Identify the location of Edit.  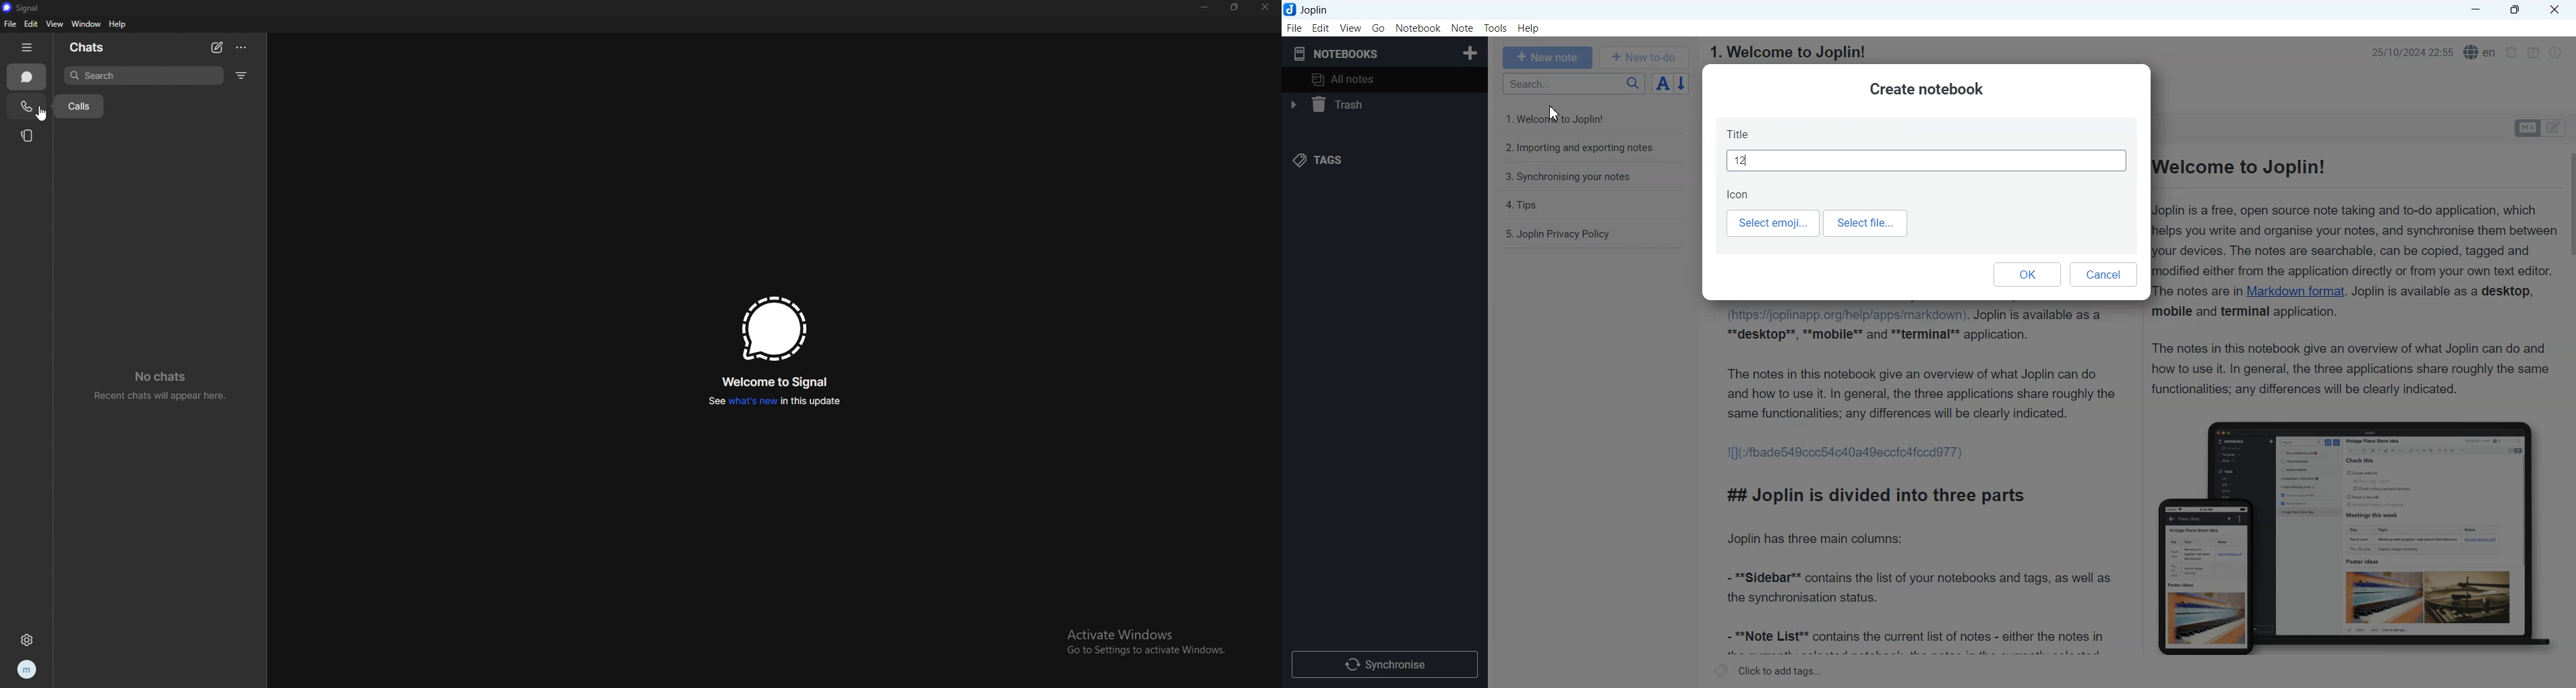
(1321, 28).